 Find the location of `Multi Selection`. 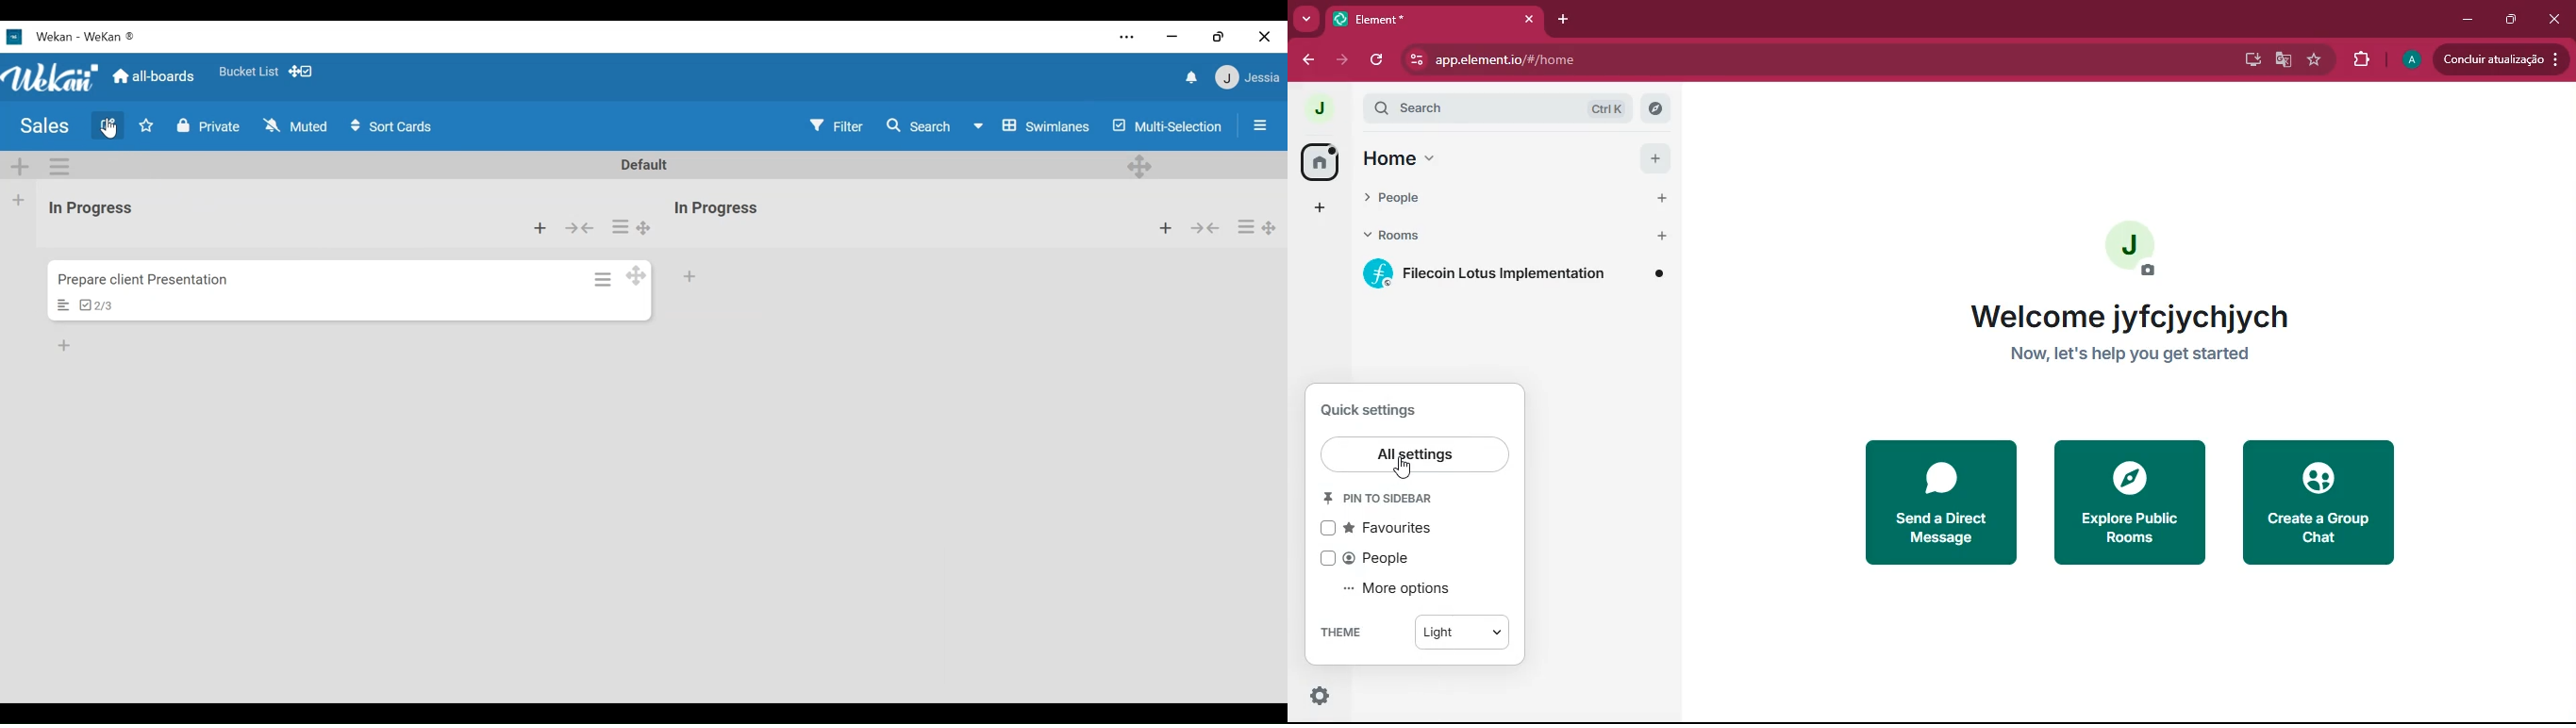

Multi Selection is located at coordinates (1168, 128).